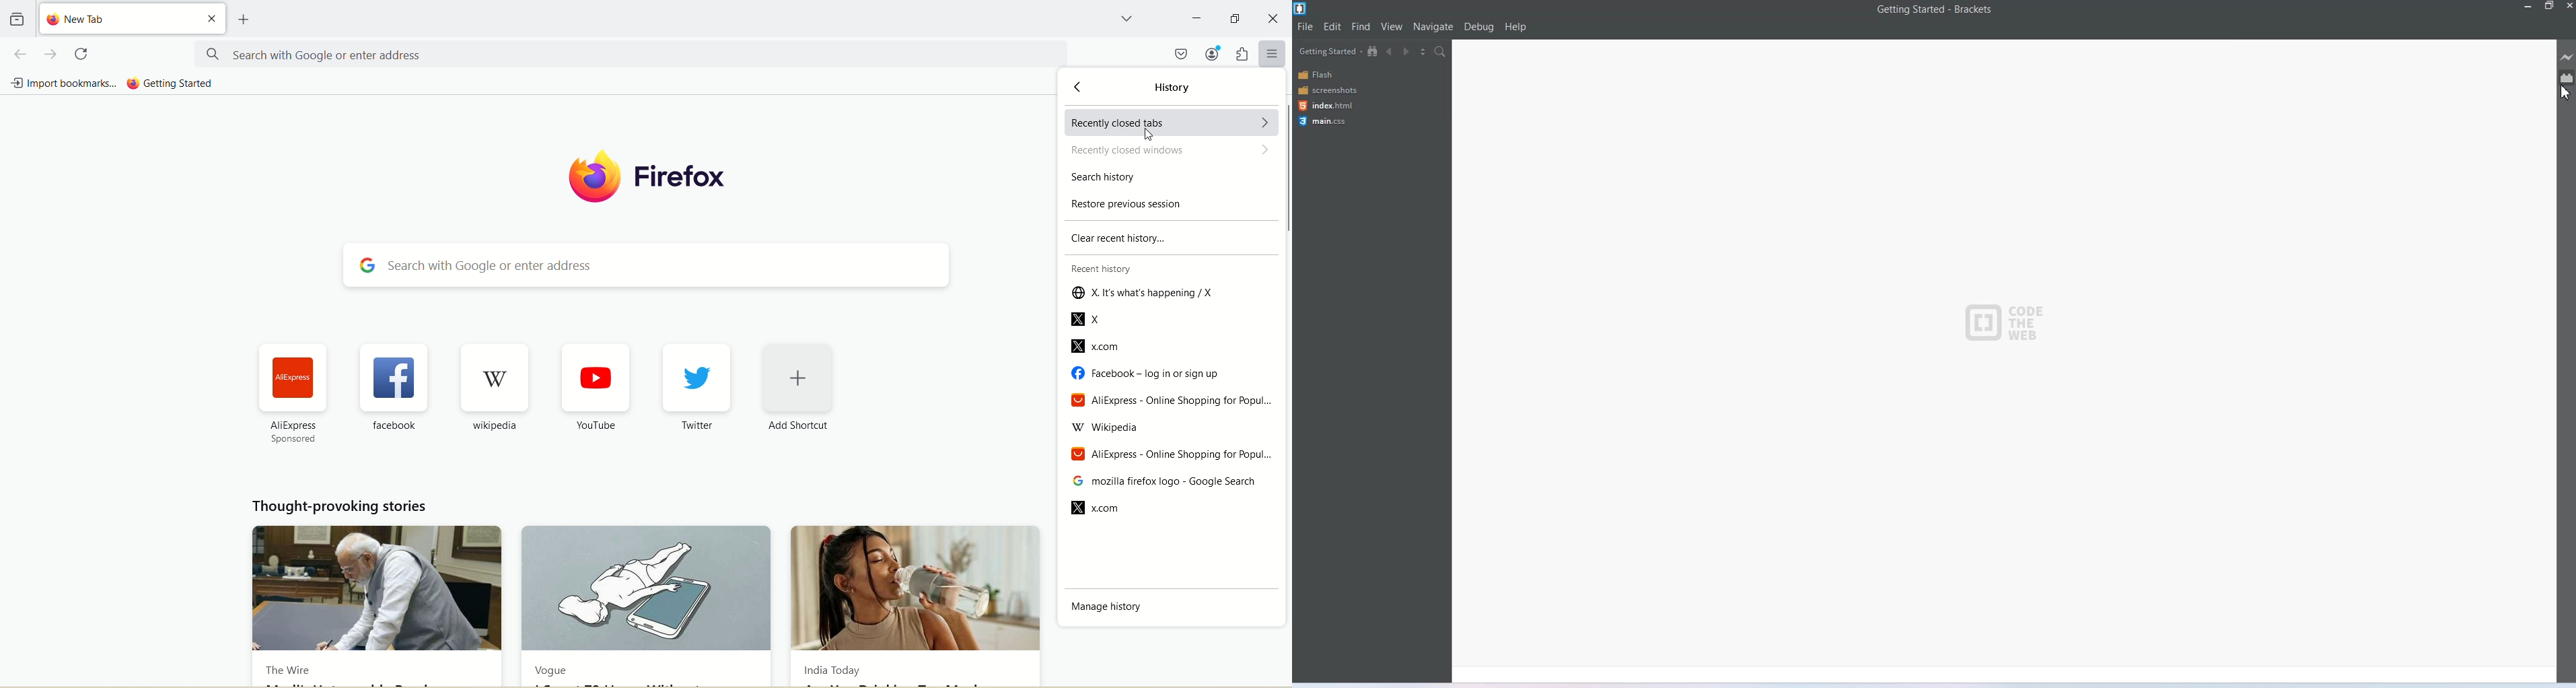 The height and width of the screenshot is (700, 2576). I want to click on extensions, so click(1244, 53).